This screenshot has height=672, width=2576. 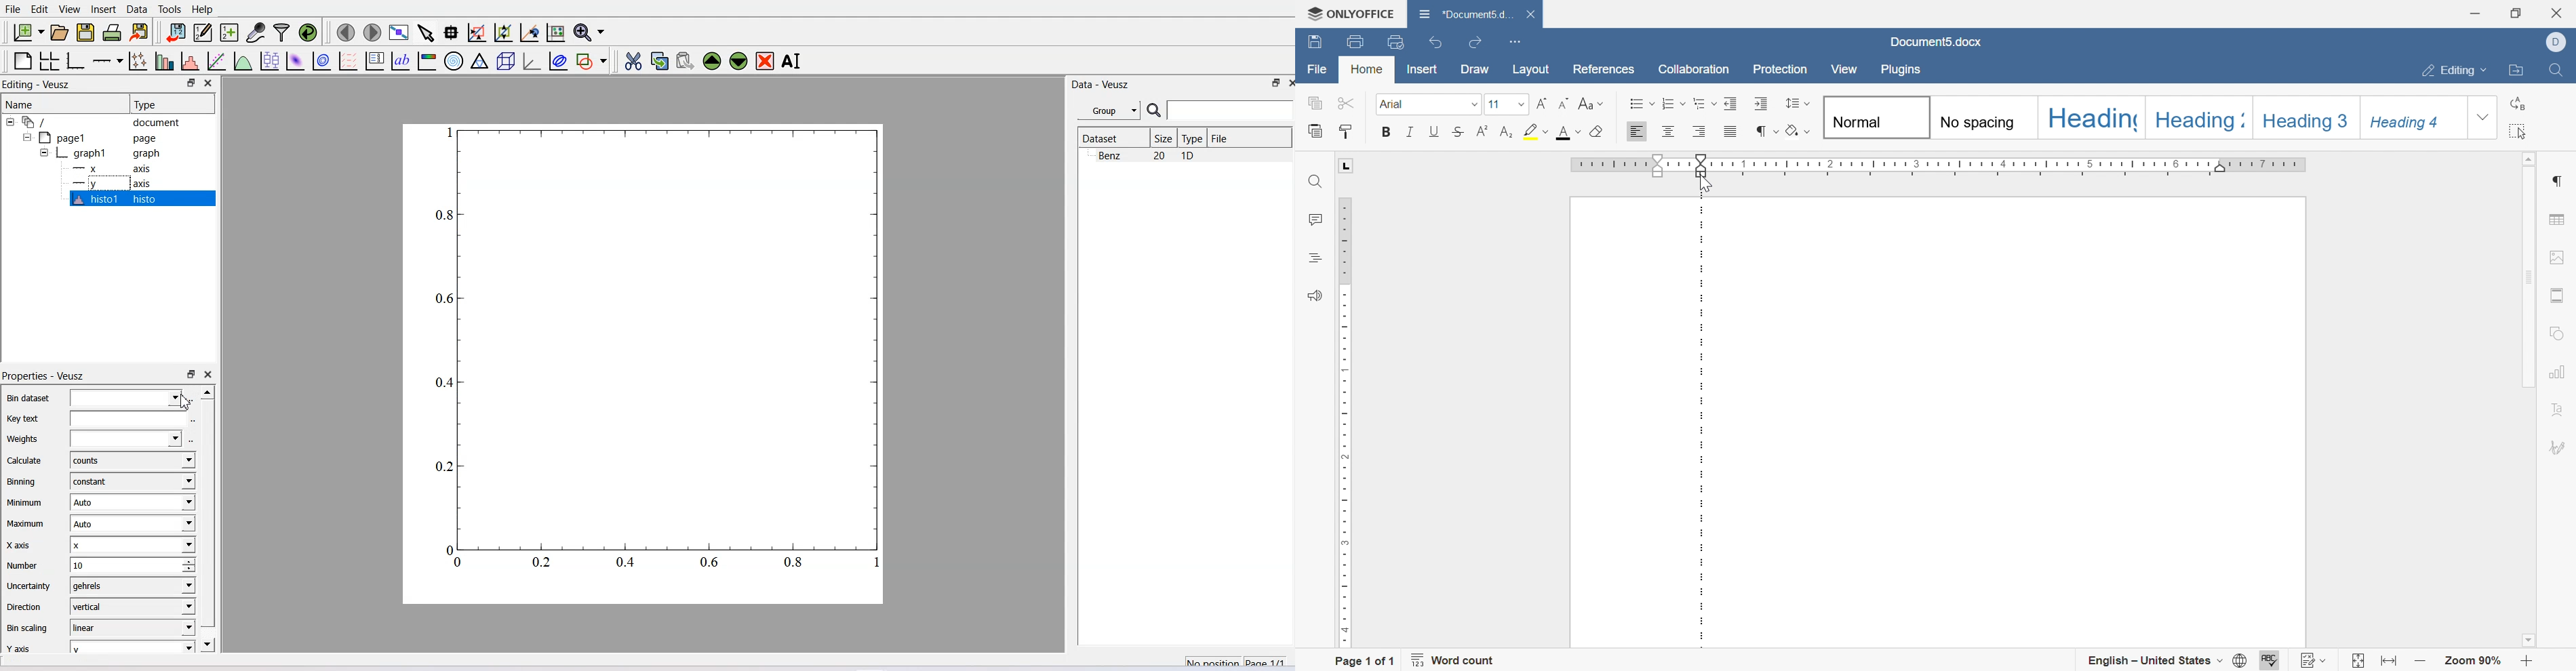 What do you see at coordinates (1221, 138) in the screenshot?
I see `File` at bounding box center [1221, 138].